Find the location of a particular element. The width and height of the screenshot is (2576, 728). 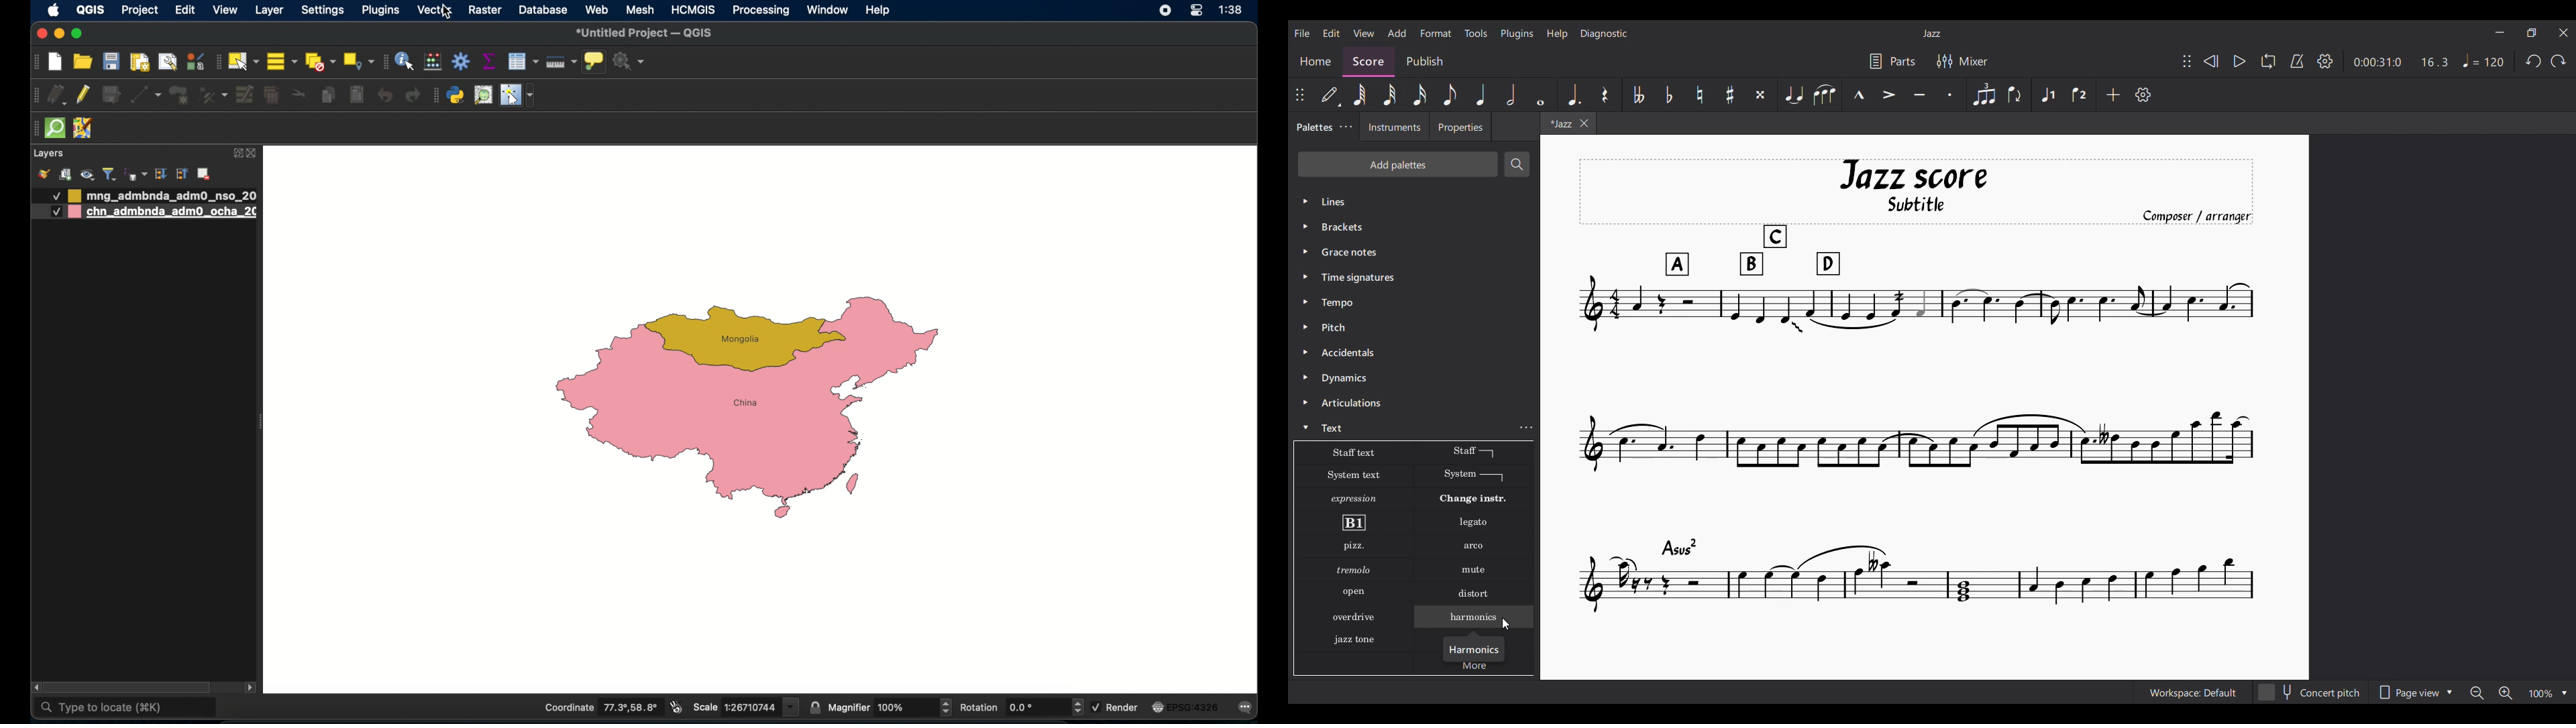

 is located at coordinates (1348, 251).